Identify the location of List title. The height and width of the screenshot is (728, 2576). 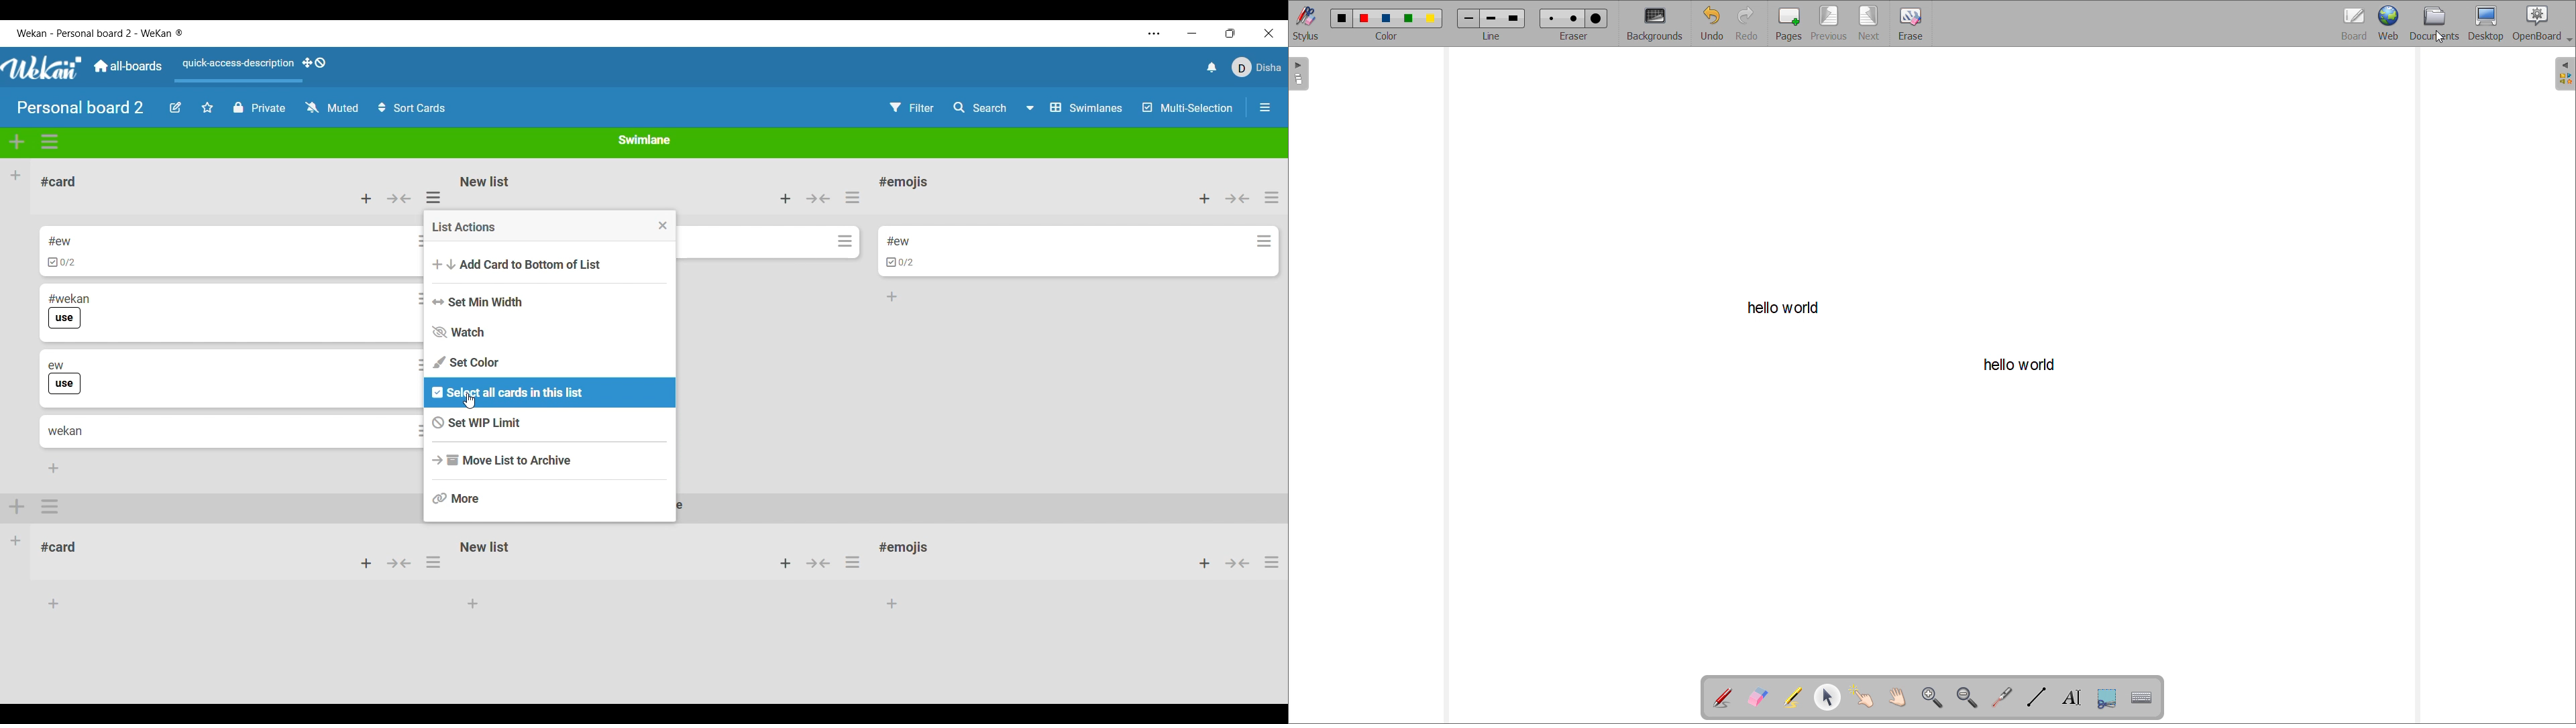
(904, 182).